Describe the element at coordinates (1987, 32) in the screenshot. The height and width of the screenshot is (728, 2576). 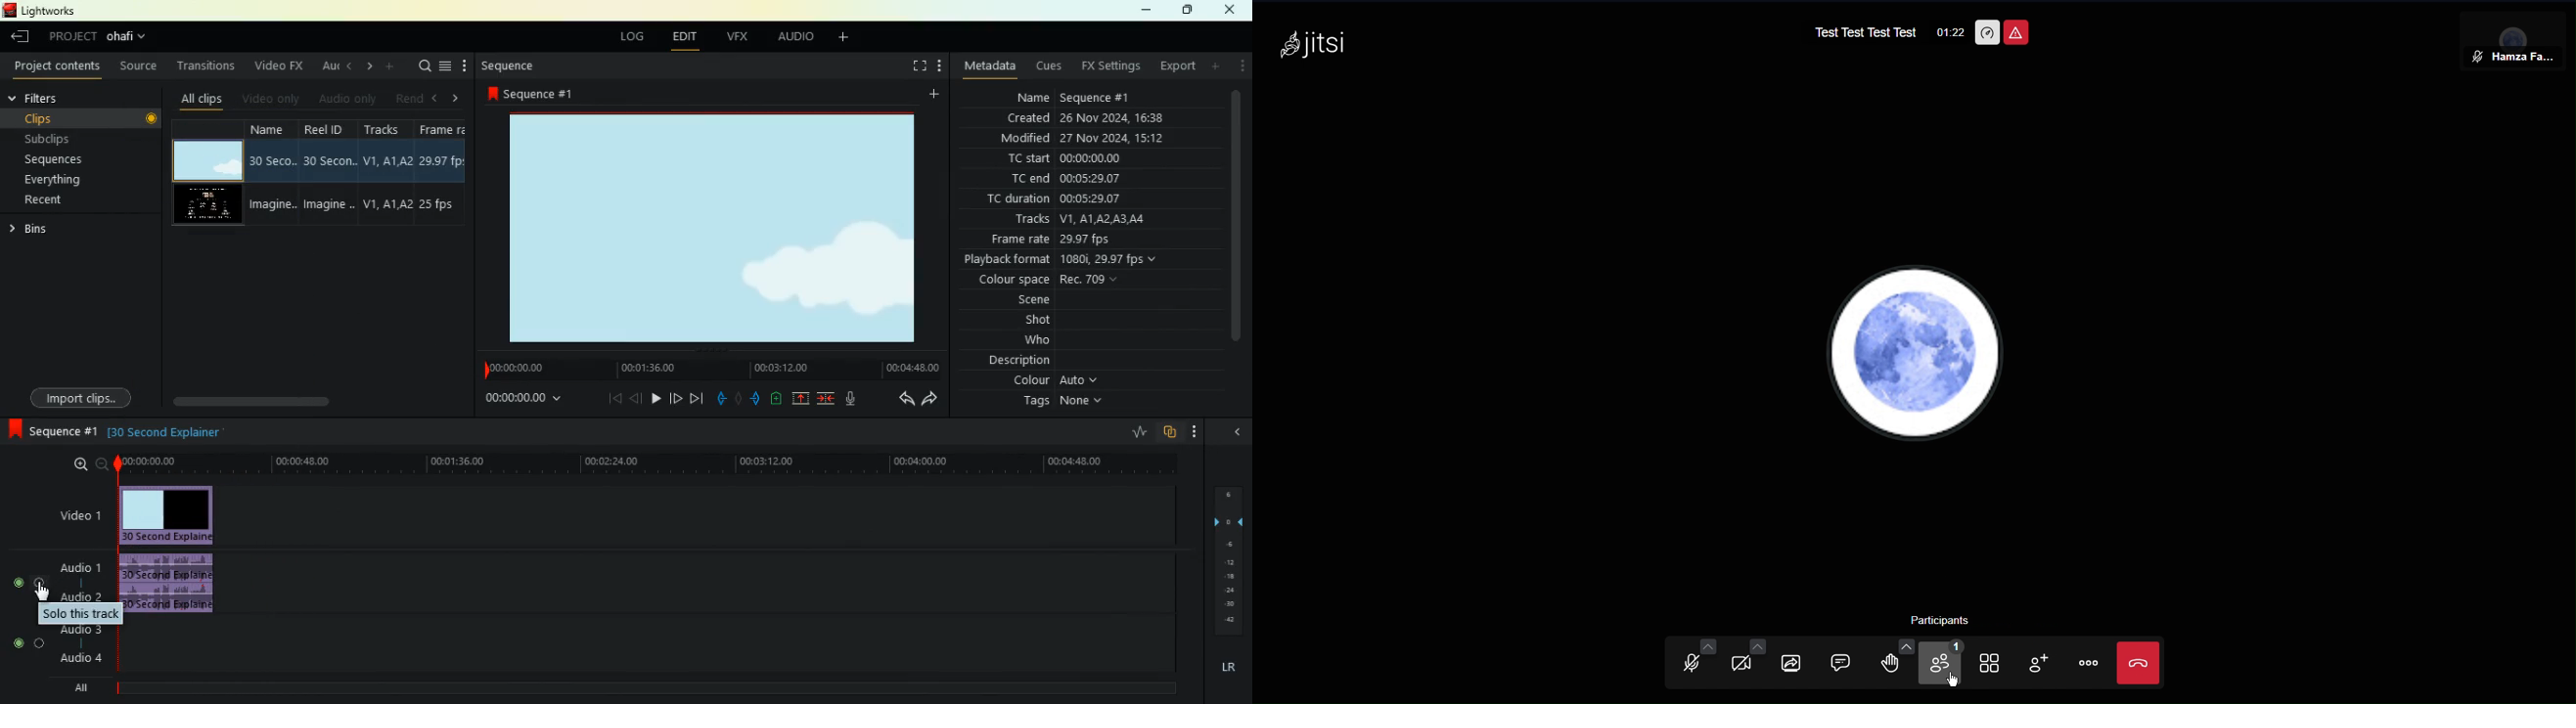
I see `Performance Settings` at that location.